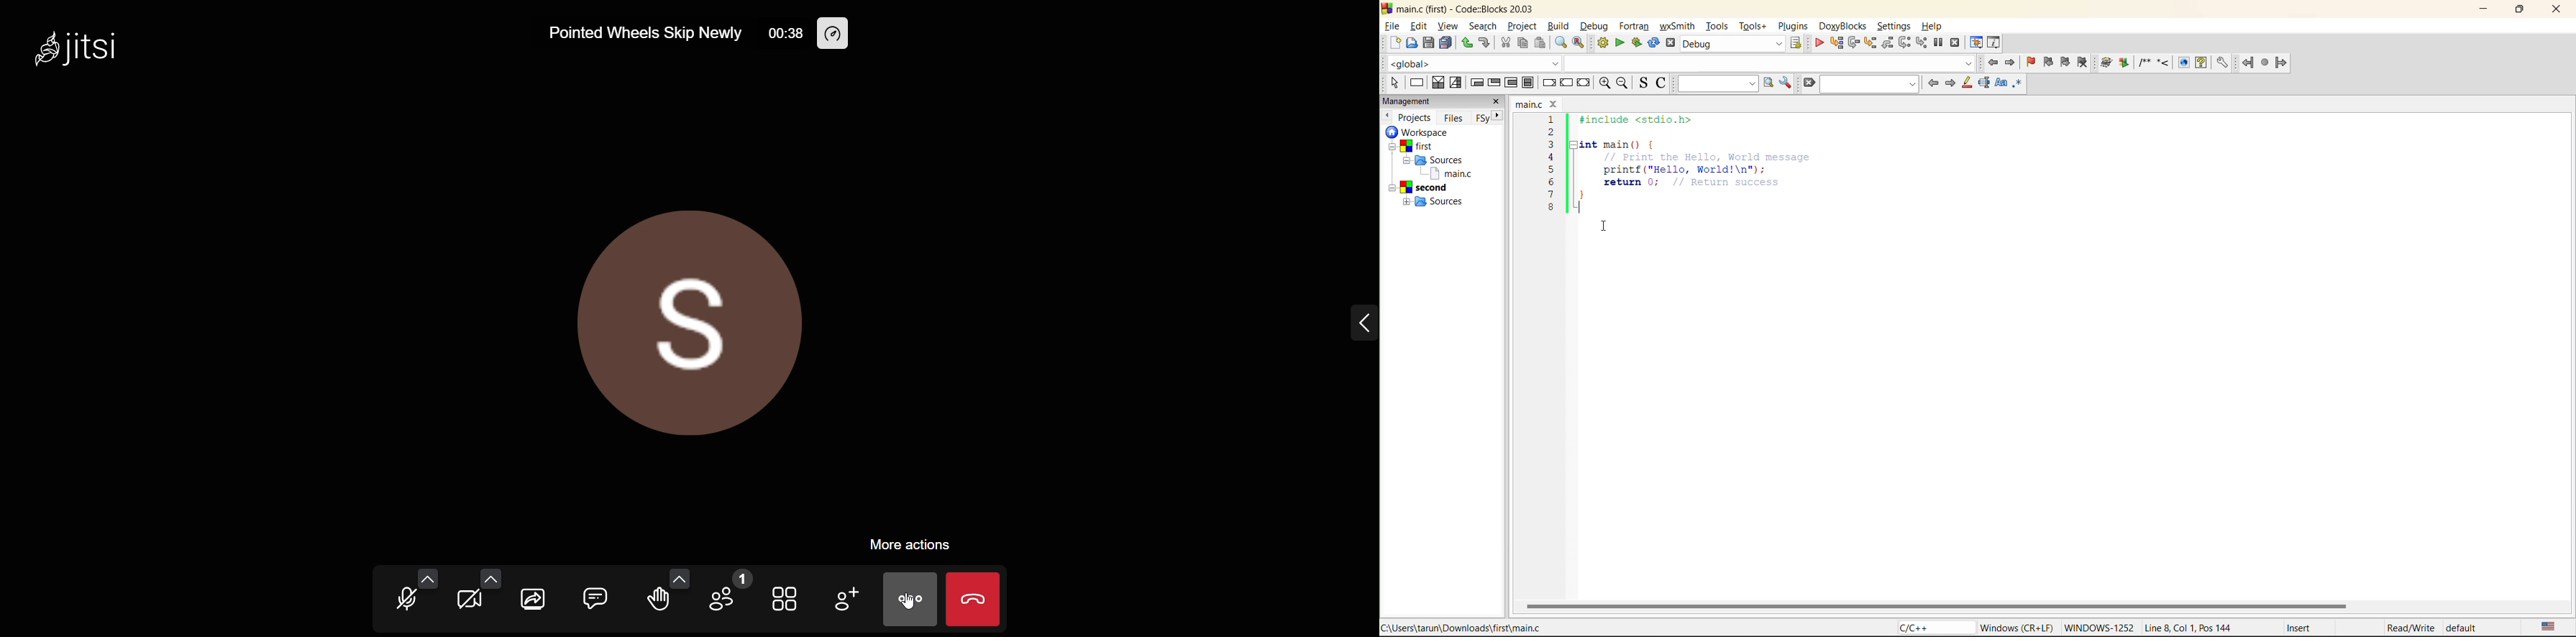 This screenshot has height=644, width=2576. What do you see at coordinates (2099, 626) in the screenshot?
I see `WINDOWS-1252` at bounding box center [2099, 626].